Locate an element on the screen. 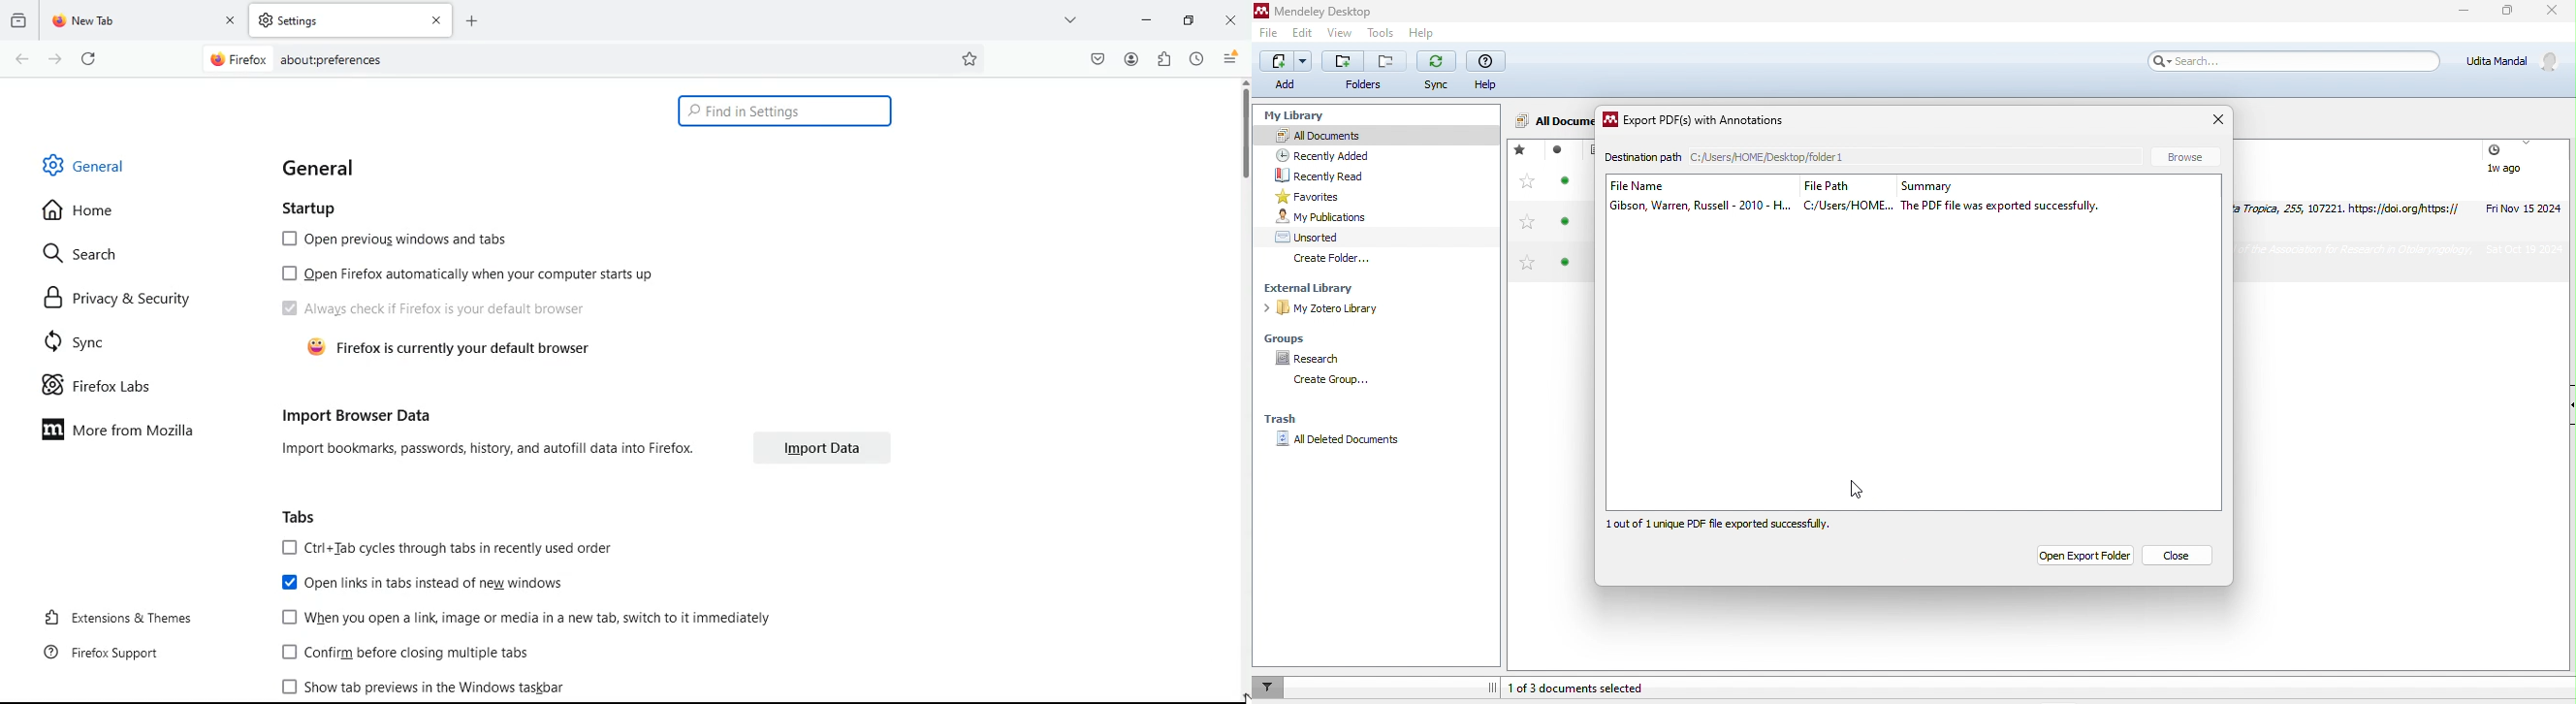  menu is located at coordinates (1232, 59).